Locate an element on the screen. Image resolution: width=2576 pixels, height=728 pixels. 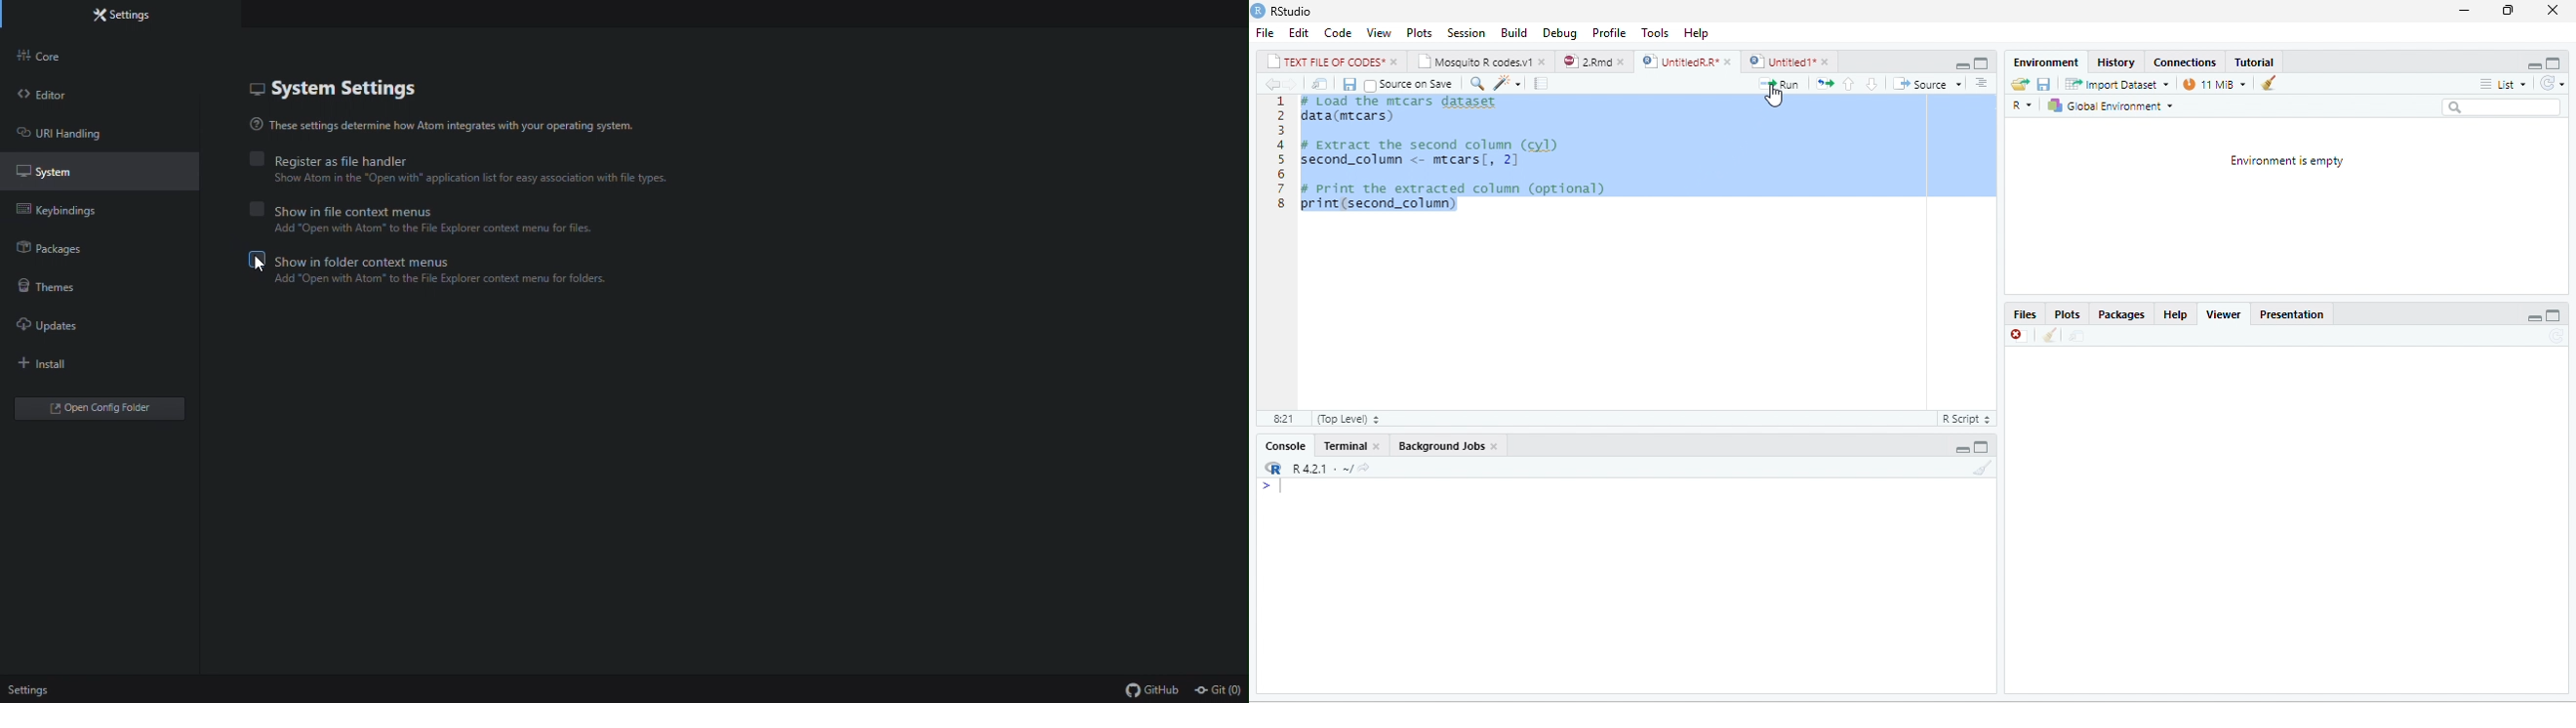
settings is located at coordinates (27, 691).